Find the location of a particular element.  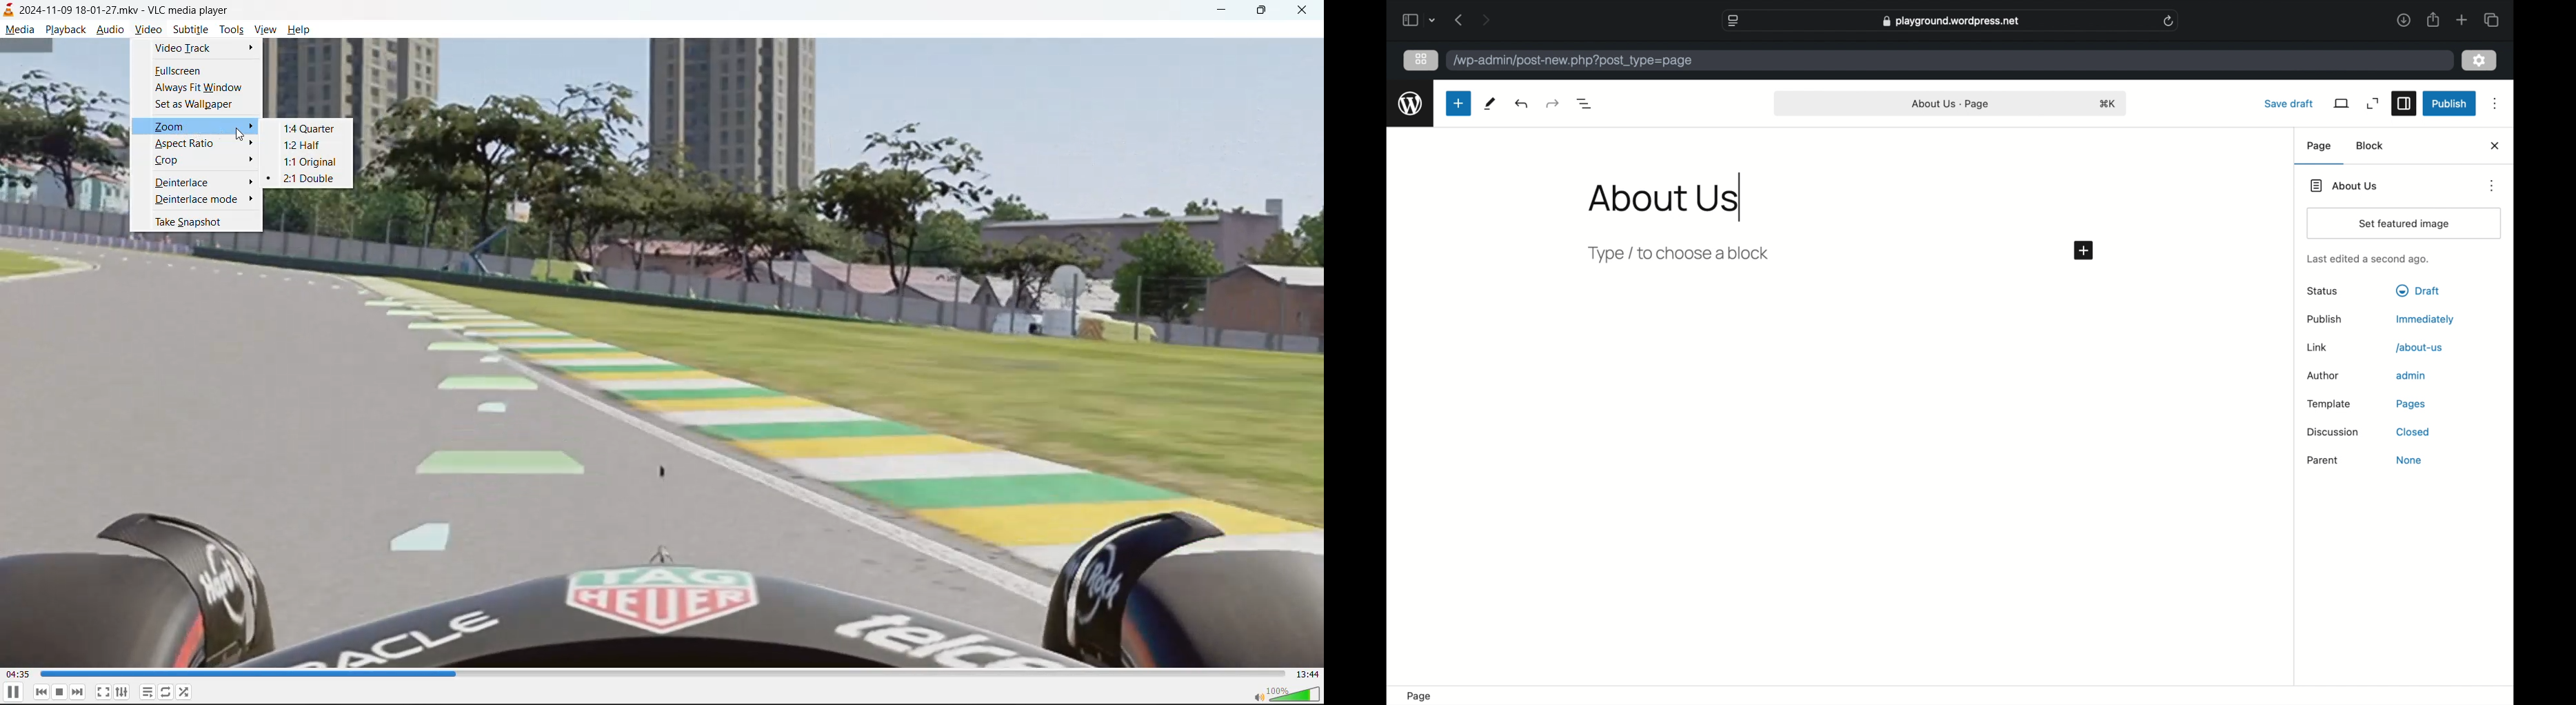

publish is located at coordinates (2450, 104).